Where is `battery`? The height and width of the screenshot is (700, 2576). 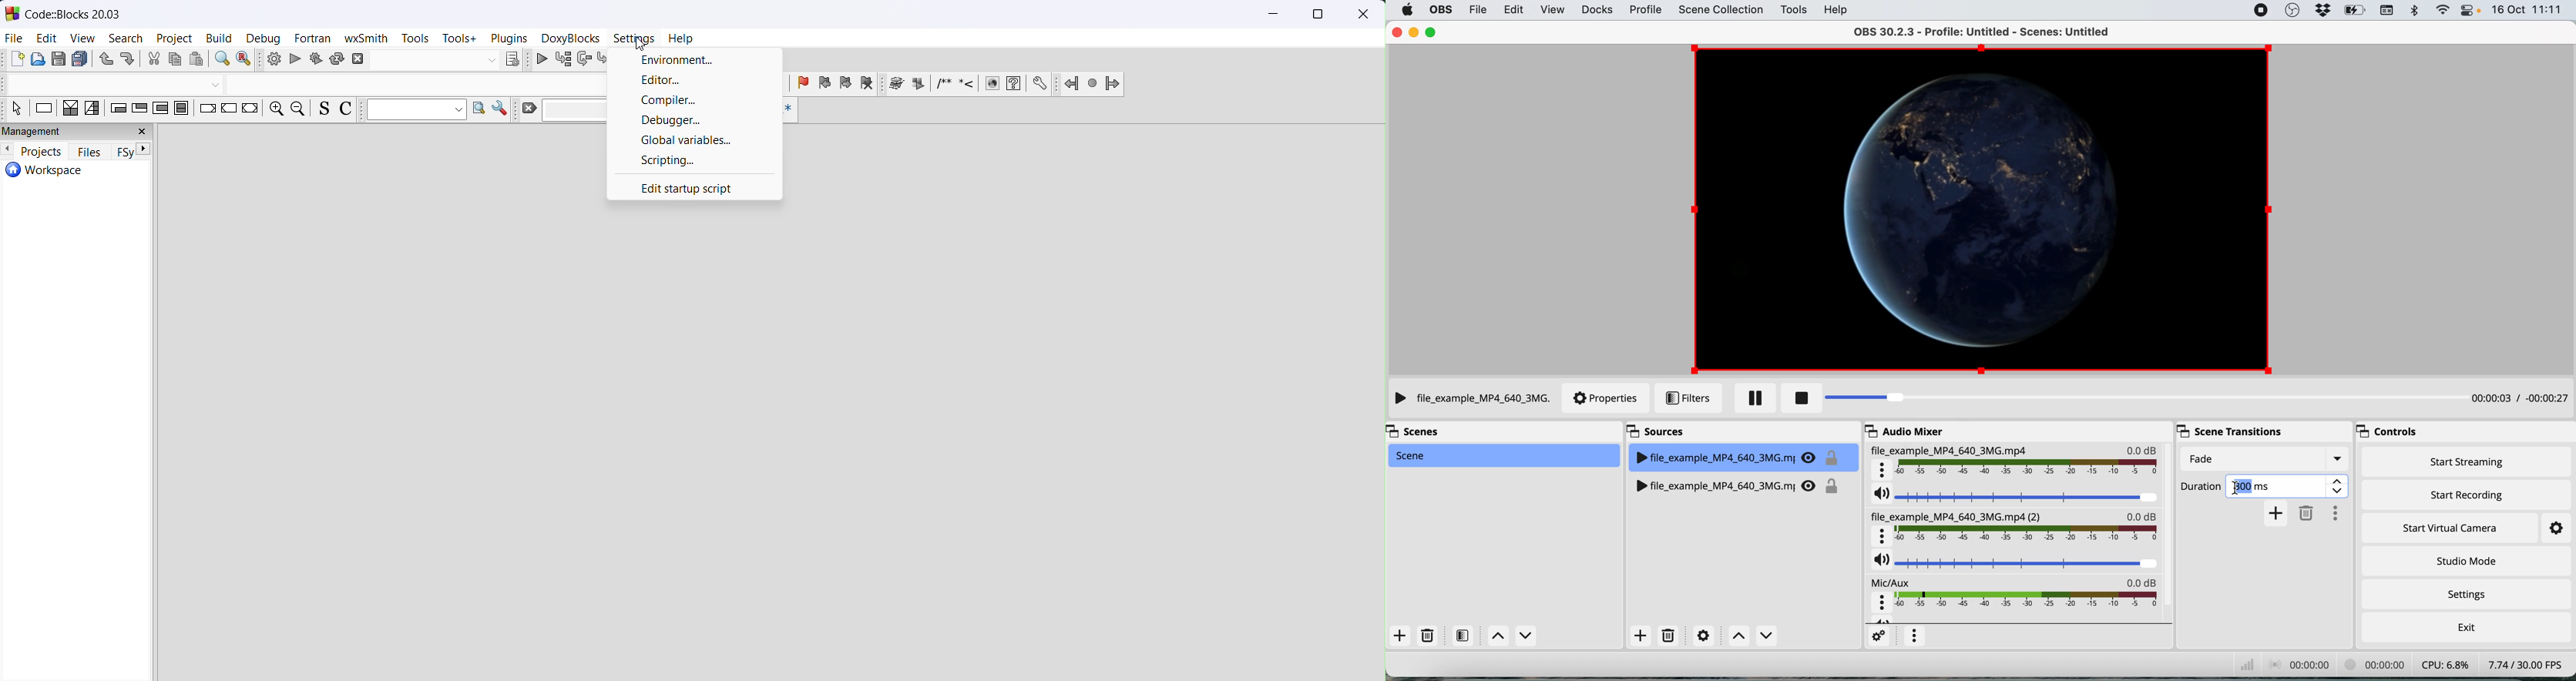
battery is located at coordinates (2357, 12).